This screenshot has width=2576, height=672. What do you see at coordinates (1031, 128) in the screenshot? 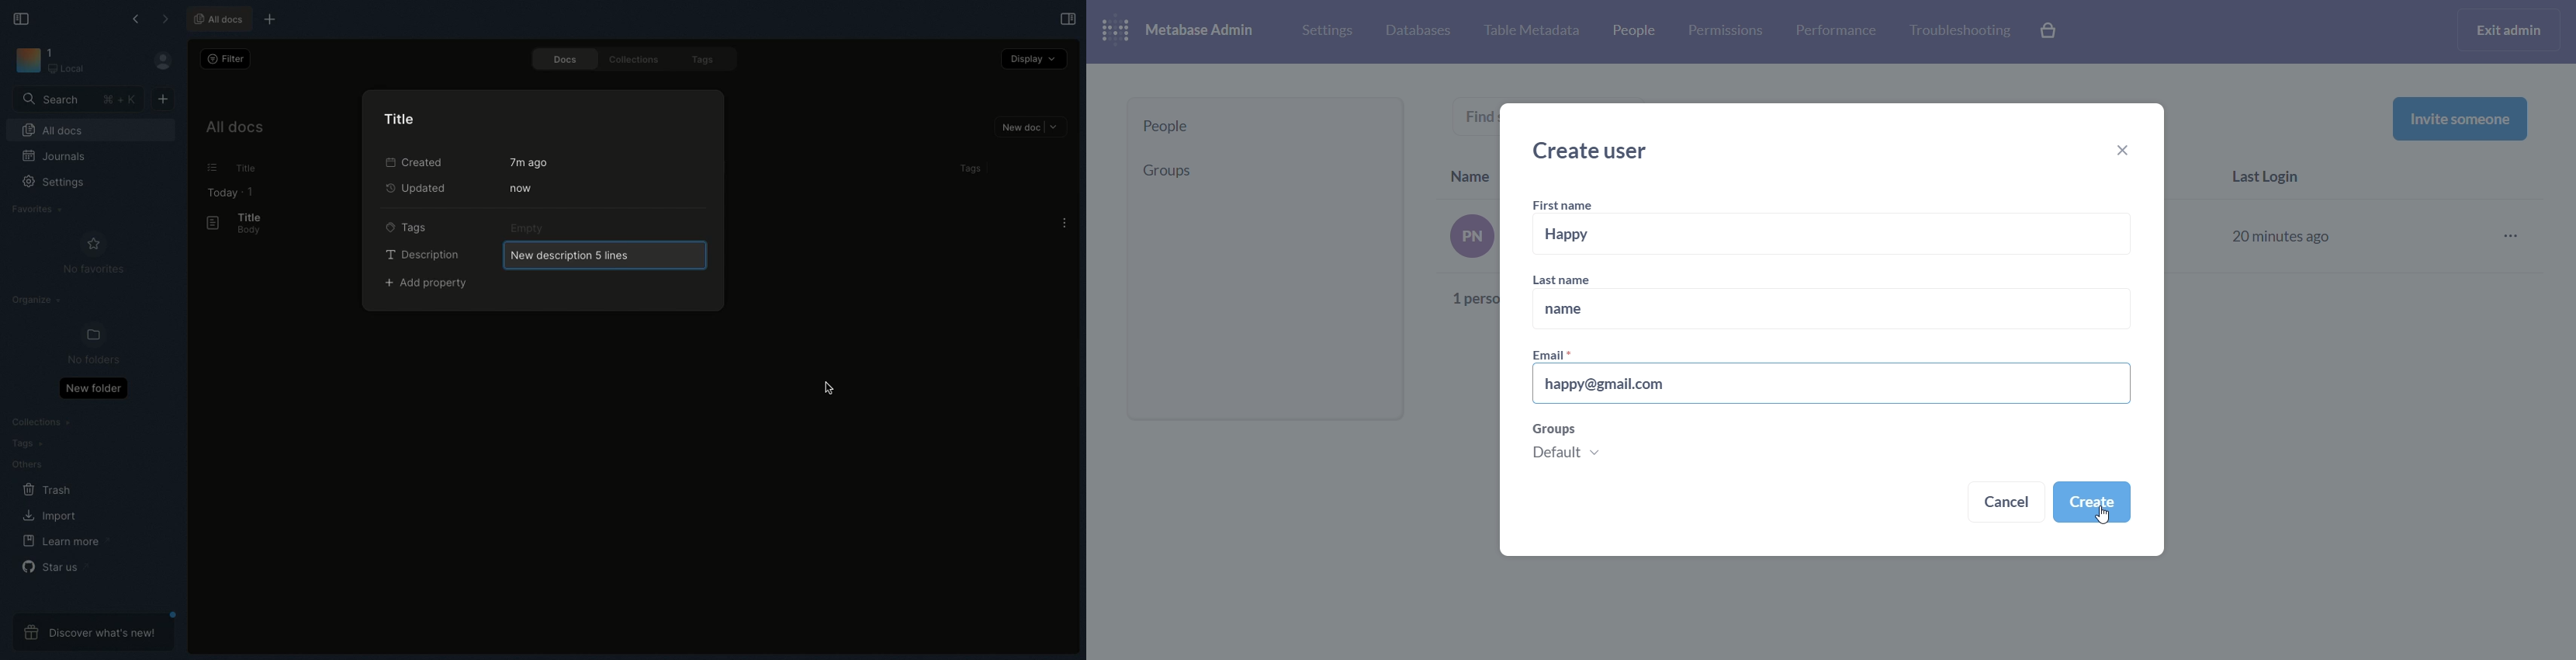
I see `New doc` at bounding box center [1031, 128].